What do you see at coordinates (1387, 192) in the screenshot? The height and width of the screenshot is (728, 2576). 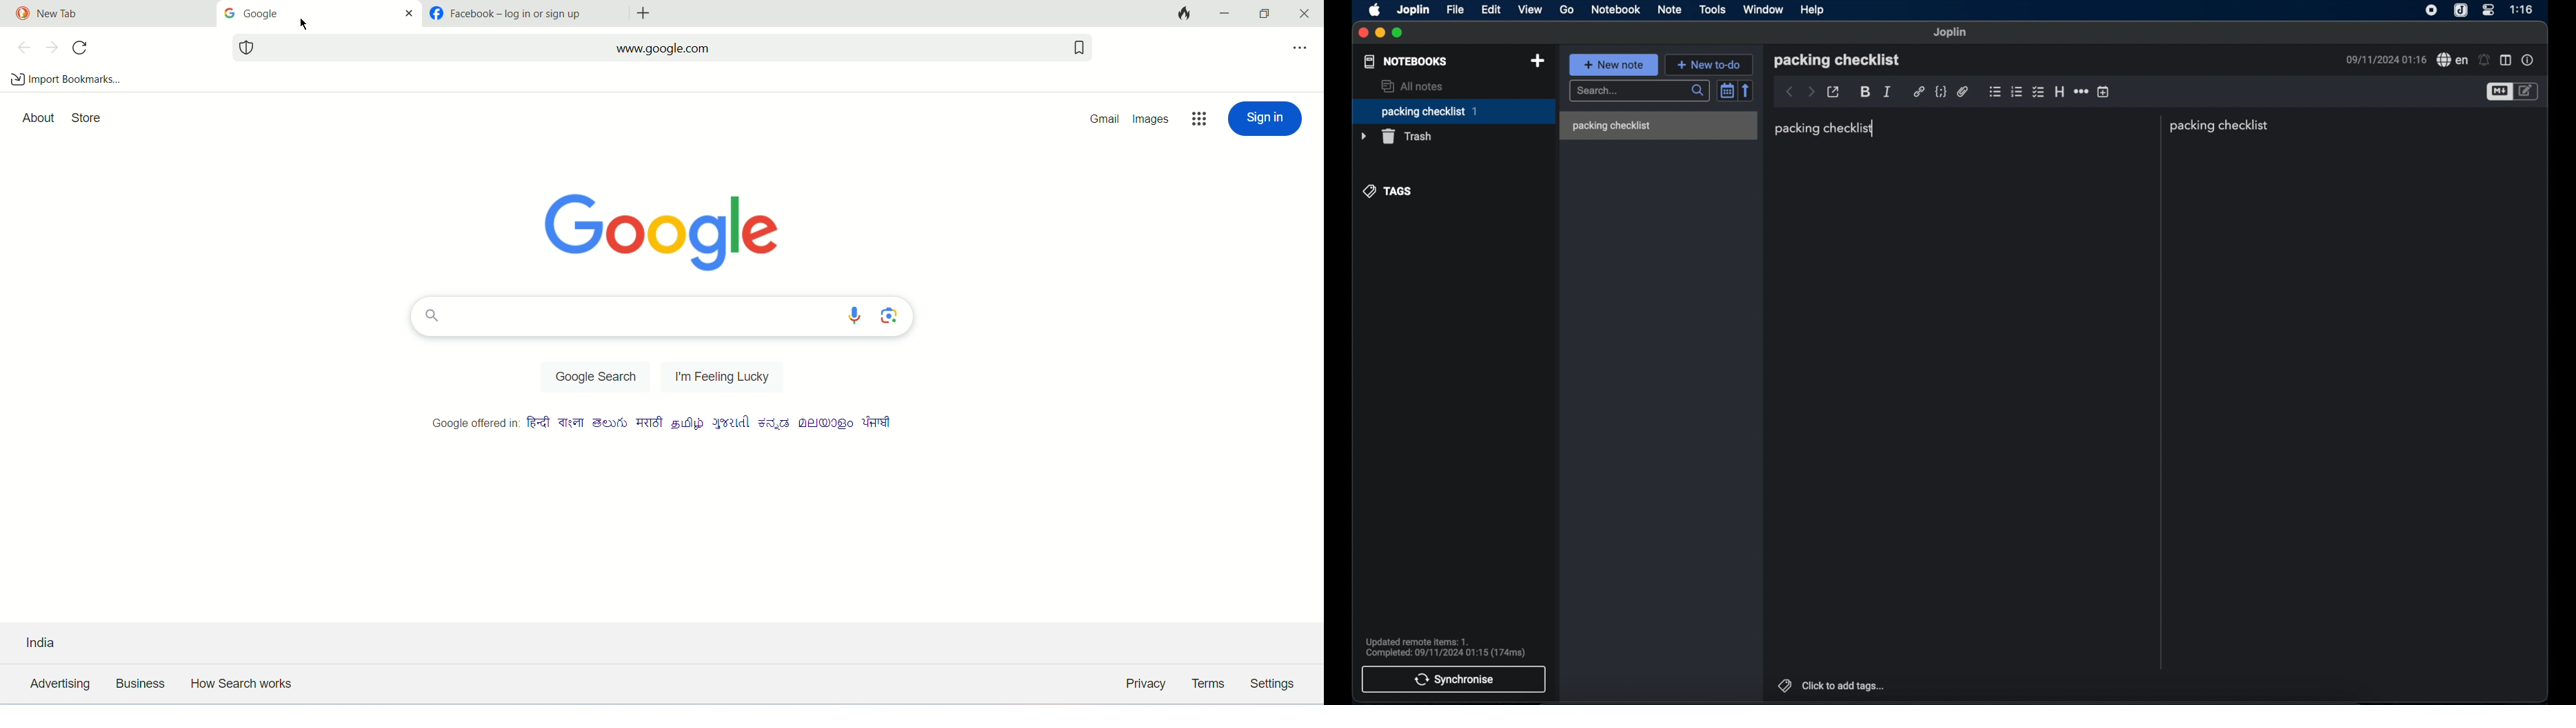 I see `tags` at bounding box center [1387, 192].